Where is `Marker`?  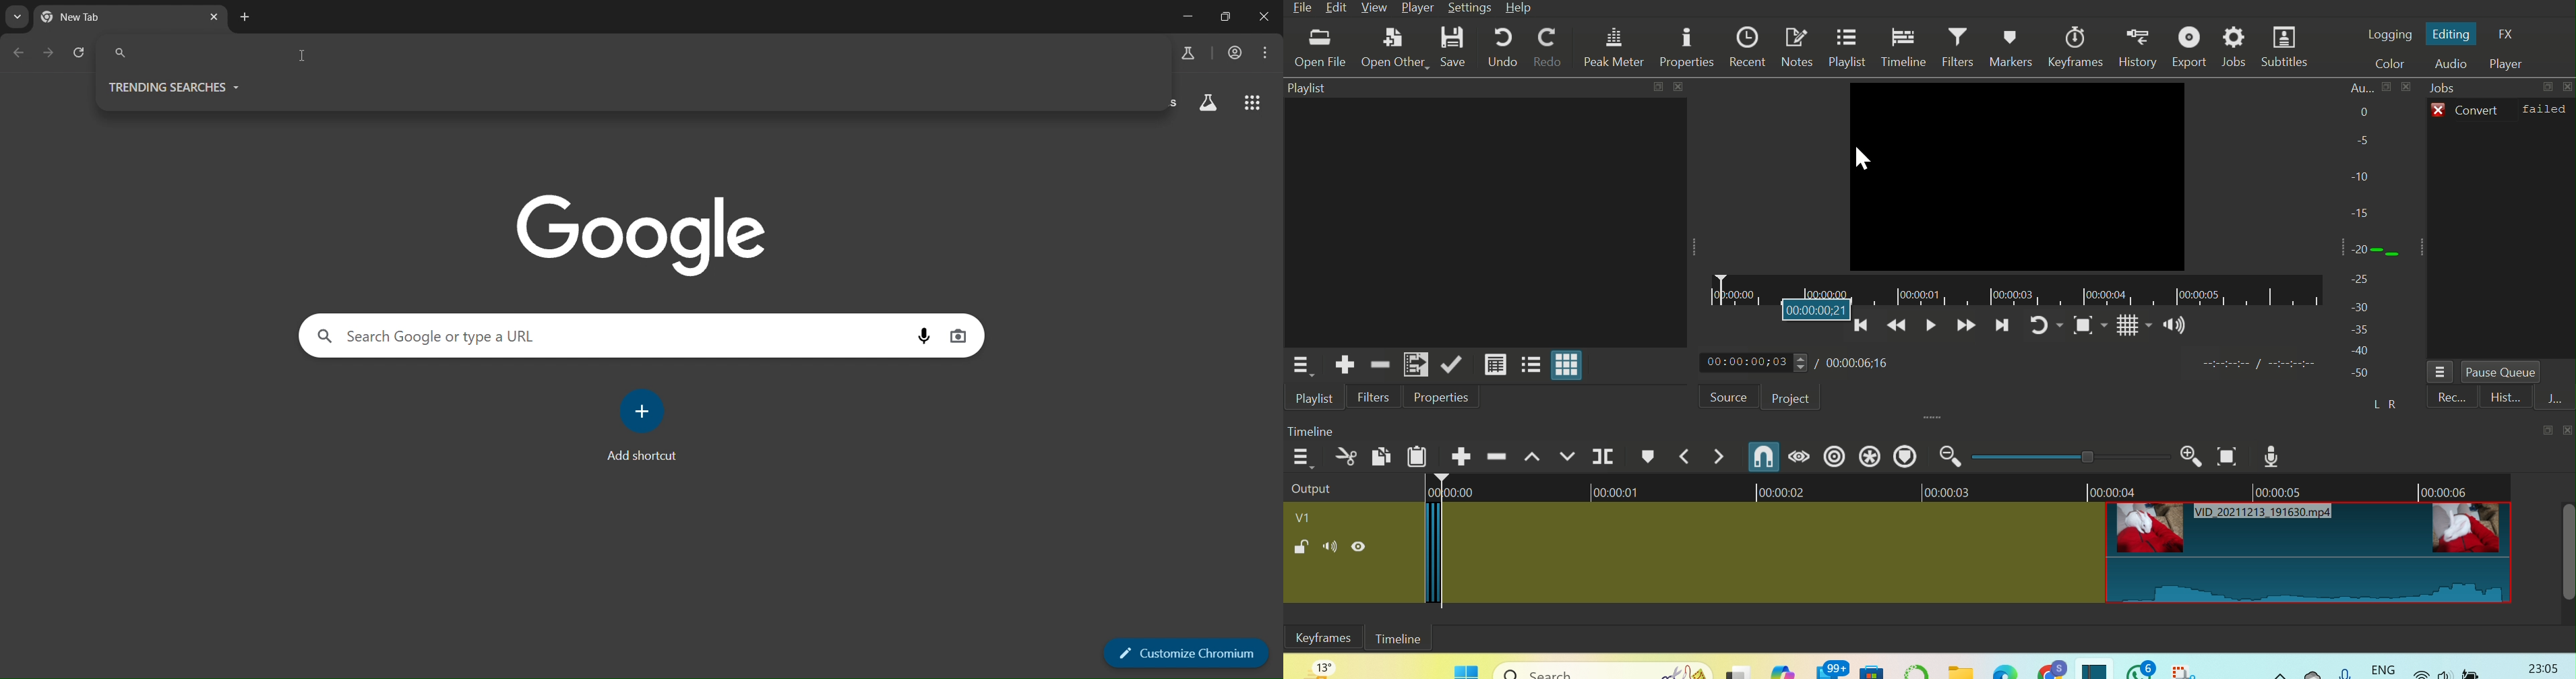 Marker is located at coordinates (1905, 456).